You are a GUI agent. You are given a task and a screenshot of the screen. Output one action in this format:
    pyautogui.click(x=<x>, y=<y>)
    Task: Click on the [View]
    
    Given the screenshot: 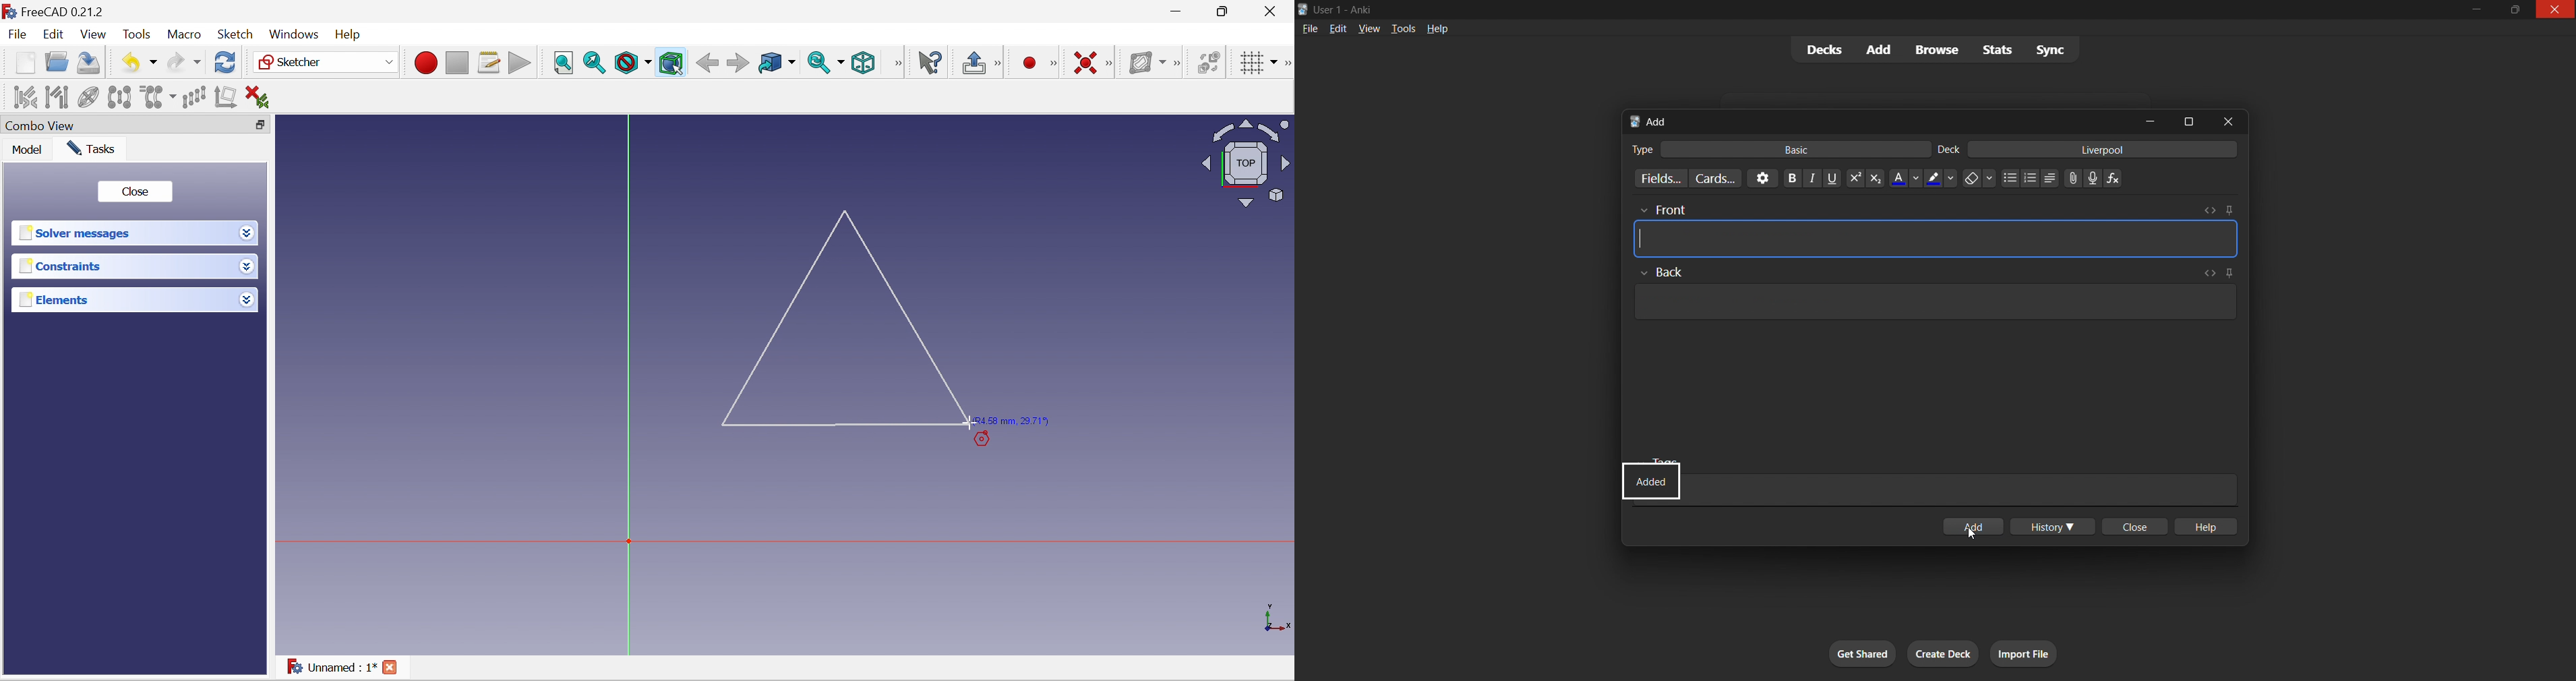 What is the action you would take?
    pyautogui.click(x=894, y=62)
    